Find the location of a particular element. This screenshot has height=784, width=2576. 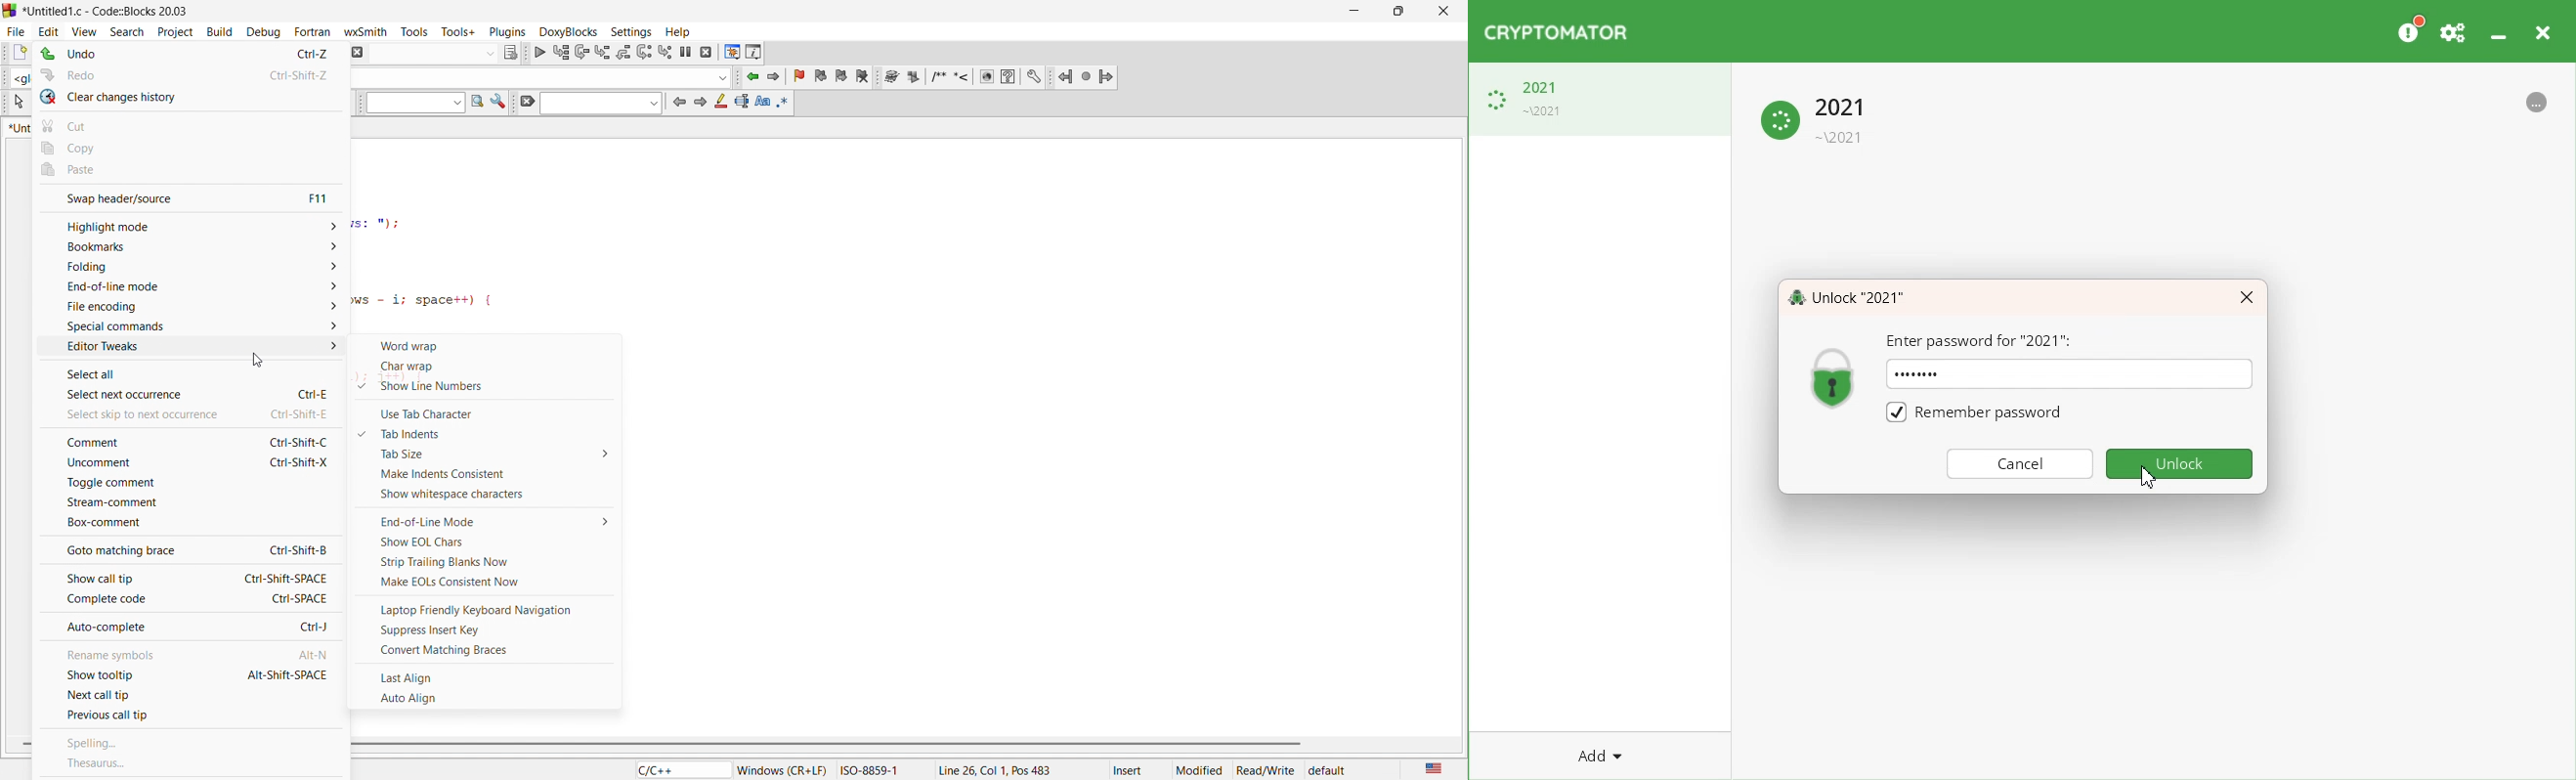

bookmarks is located at coordinates (190, 249).